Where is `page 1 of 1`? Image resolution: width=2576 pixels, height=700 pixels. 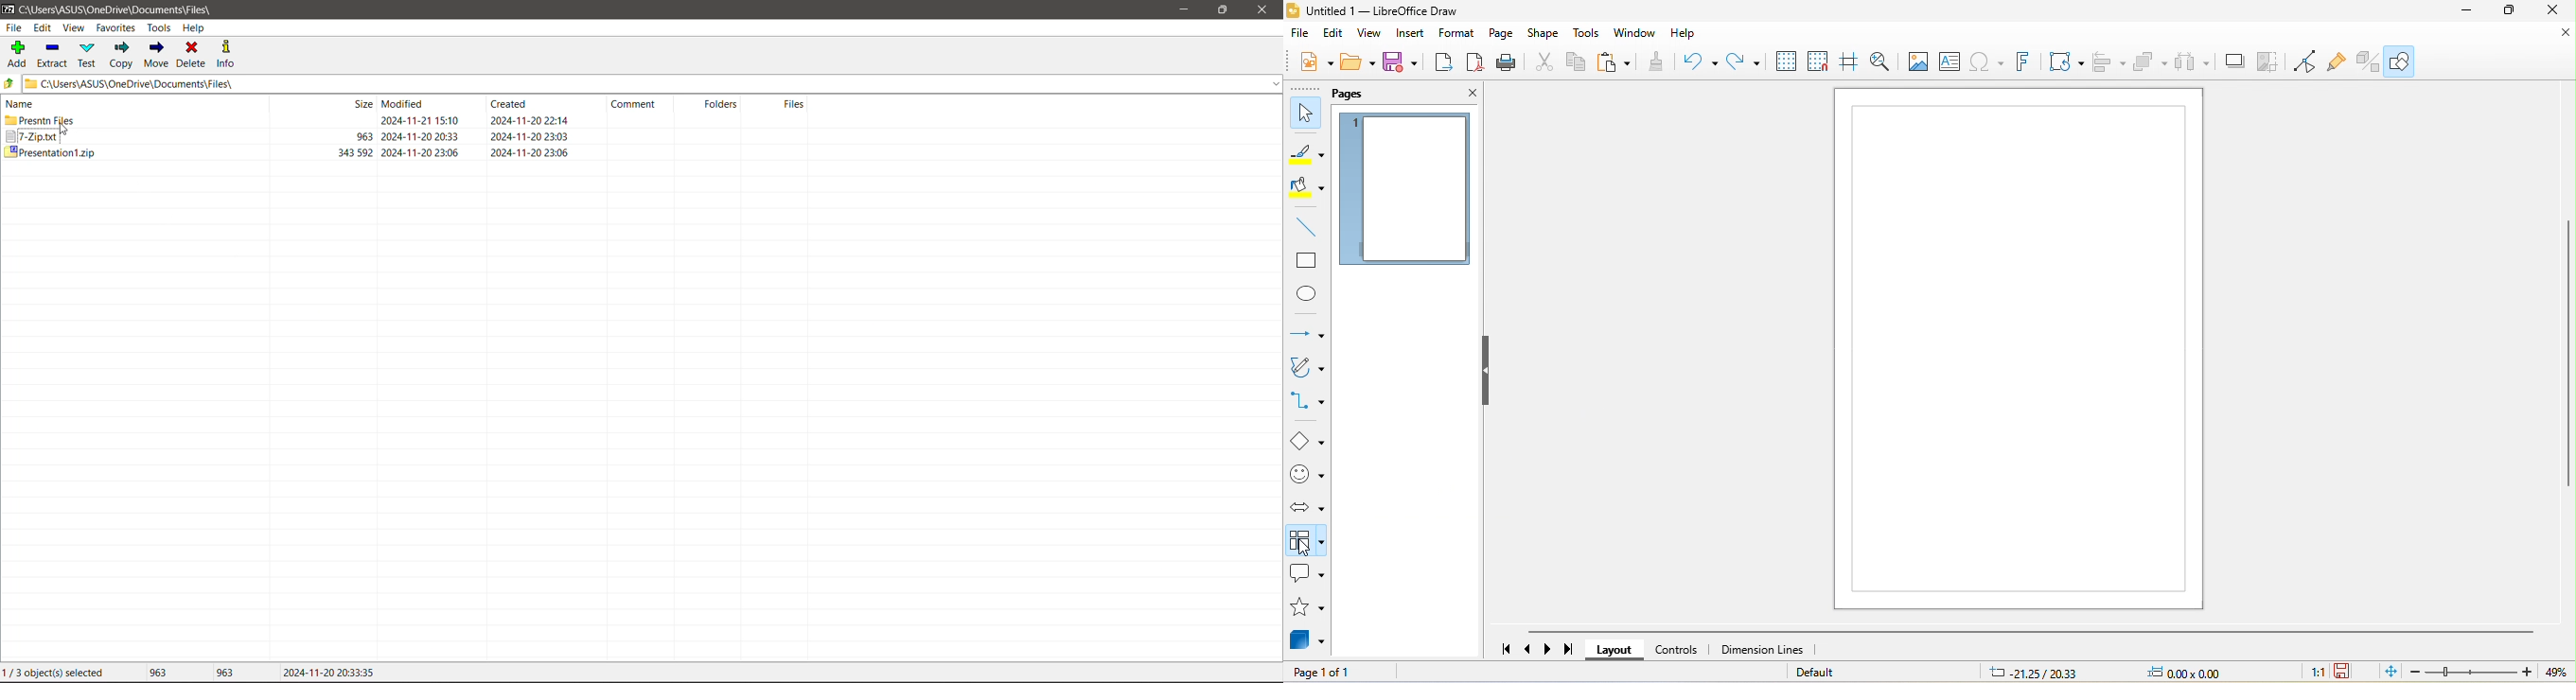
page 1 of 1 is located at coordinates (1332, 674).